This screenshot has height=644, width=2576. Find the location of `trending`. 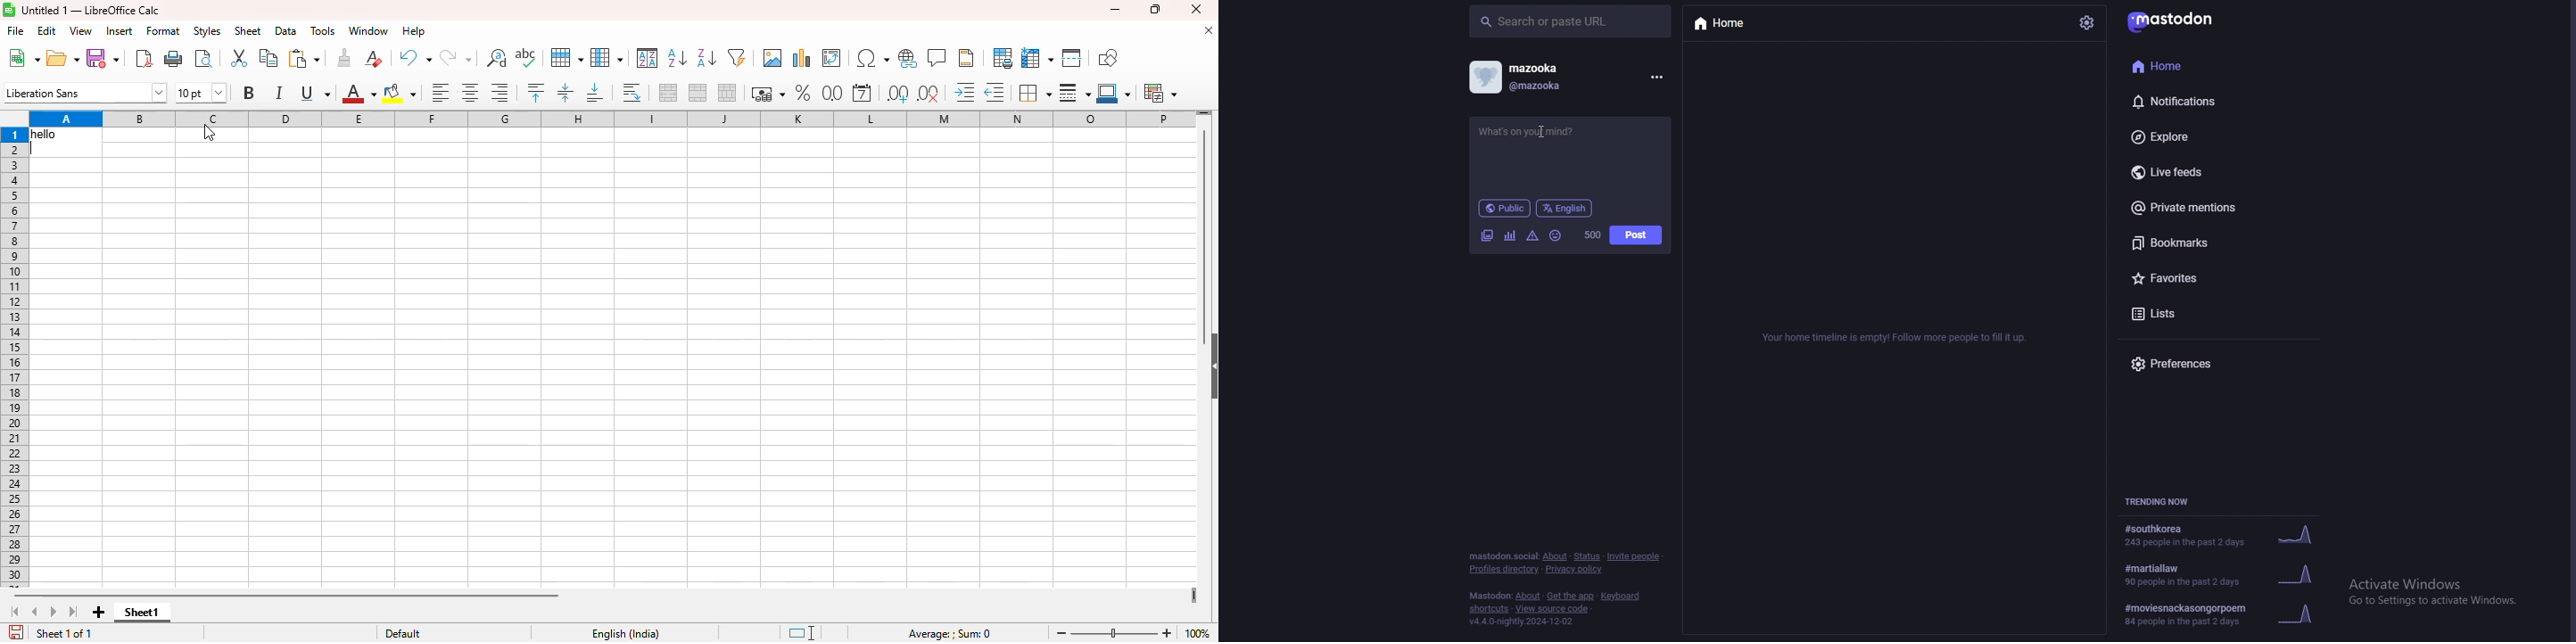

trending is located at coordinates (2227, 534).